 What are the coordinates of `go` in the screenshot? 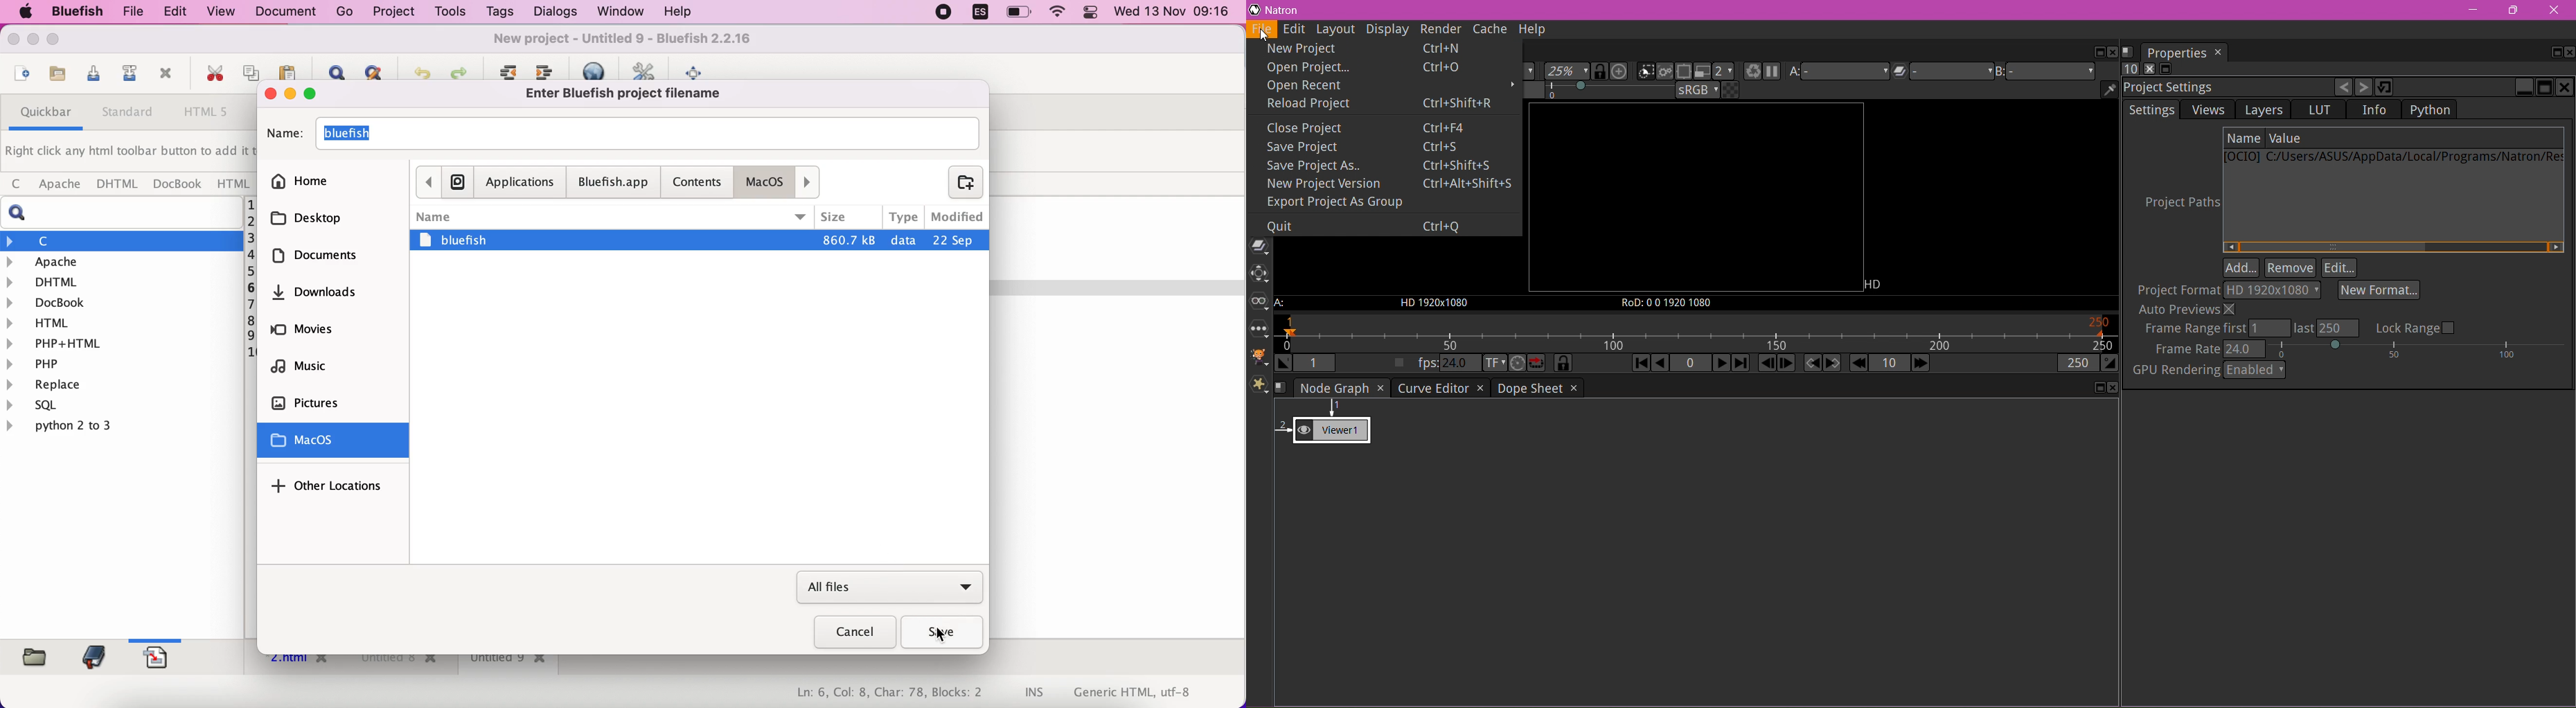 It's located at (345, 12).